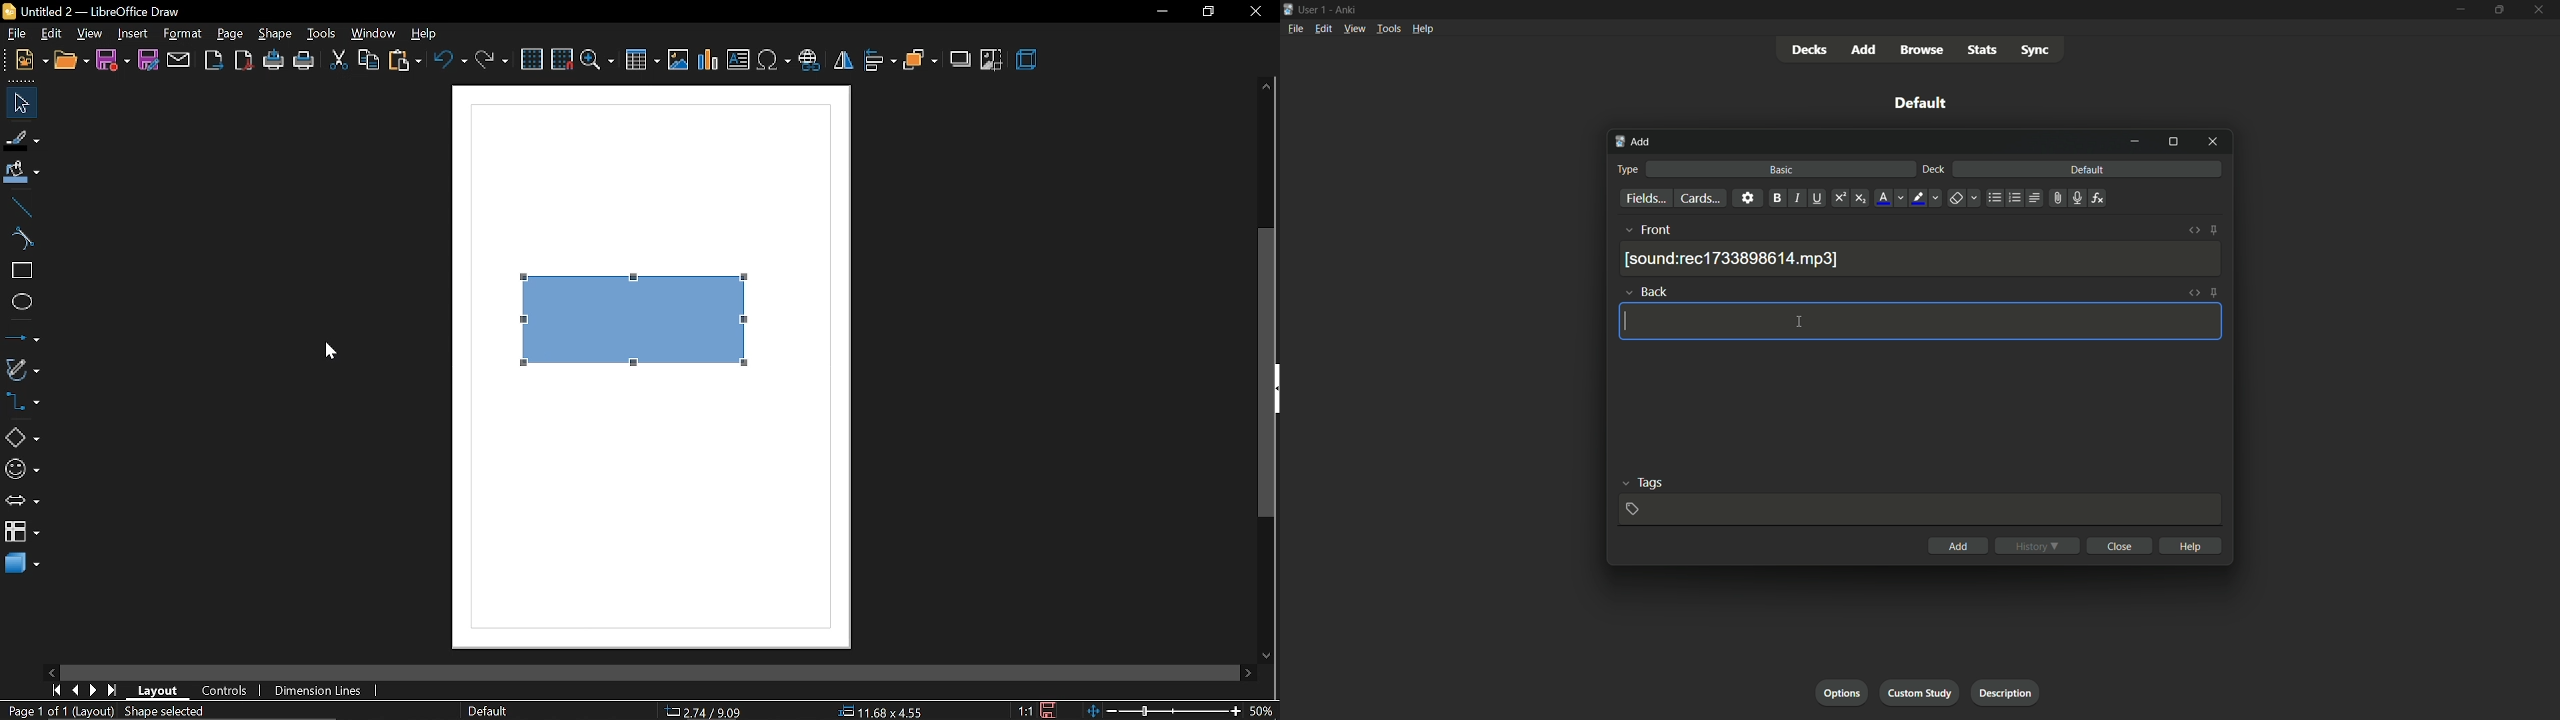  What do you see at coordinates (232, 32) in the screenshot?
I see `page` at bounding box center [232, 32].